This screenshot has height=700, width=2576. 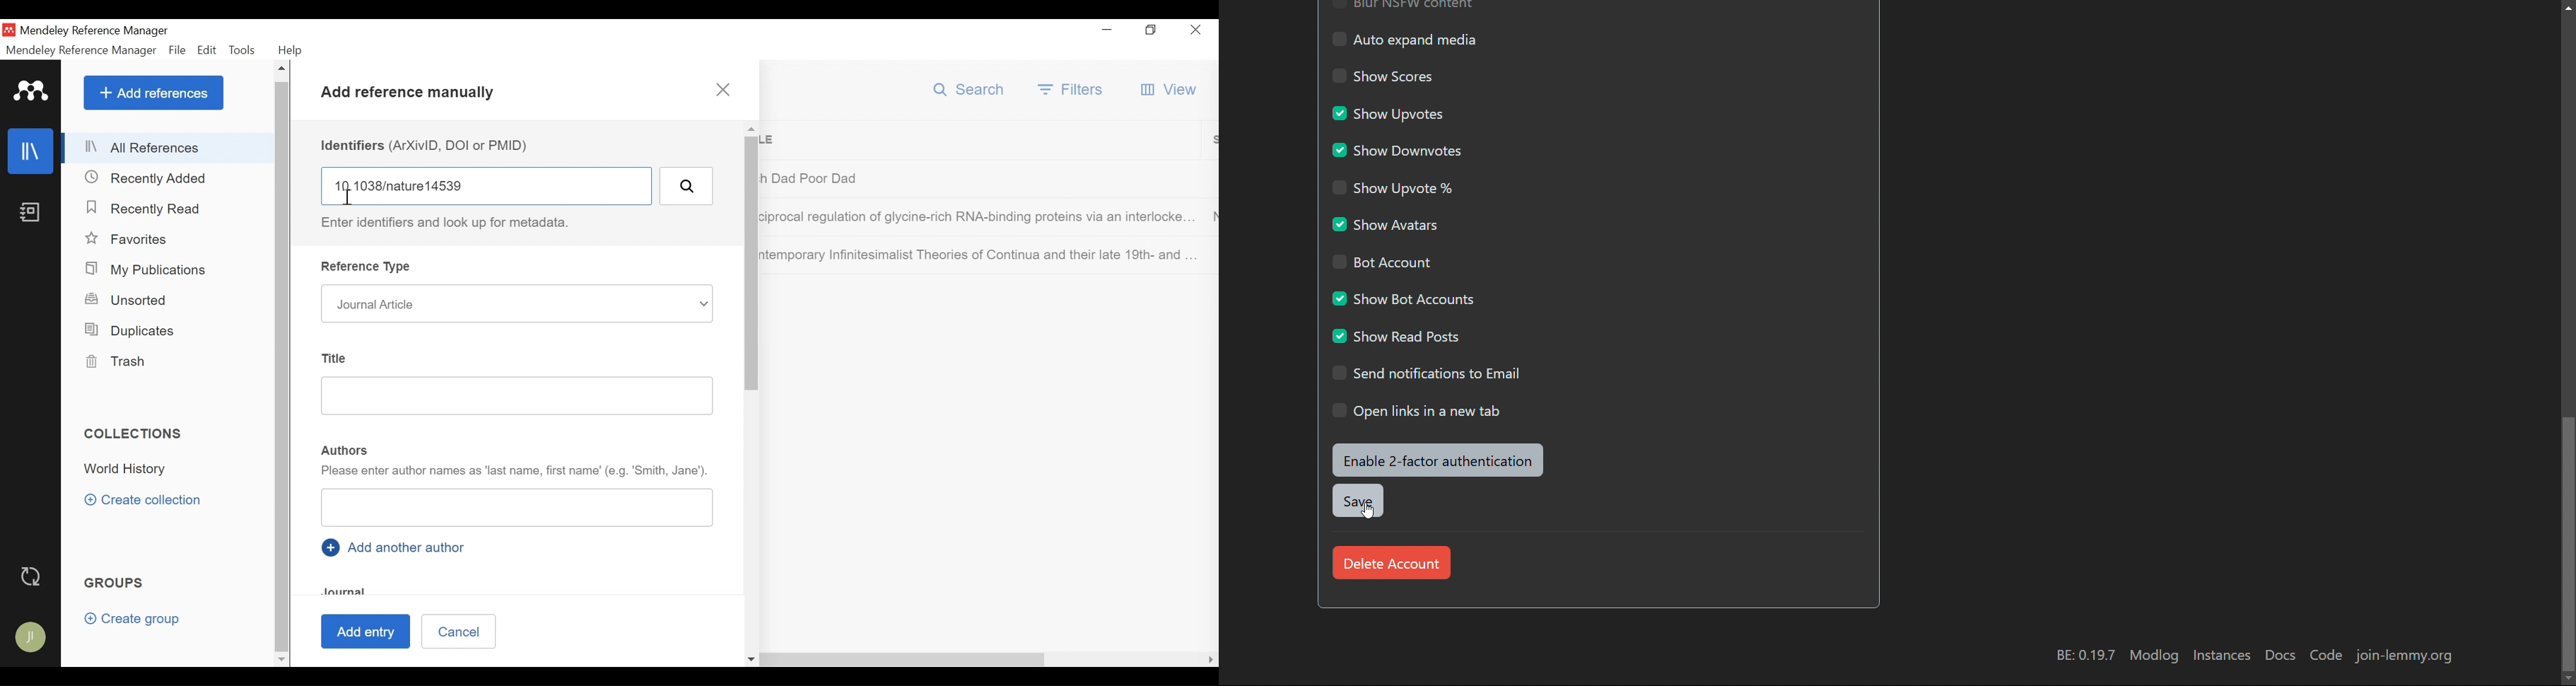 I want to click on Add Entry, so click(x=364, y=632).